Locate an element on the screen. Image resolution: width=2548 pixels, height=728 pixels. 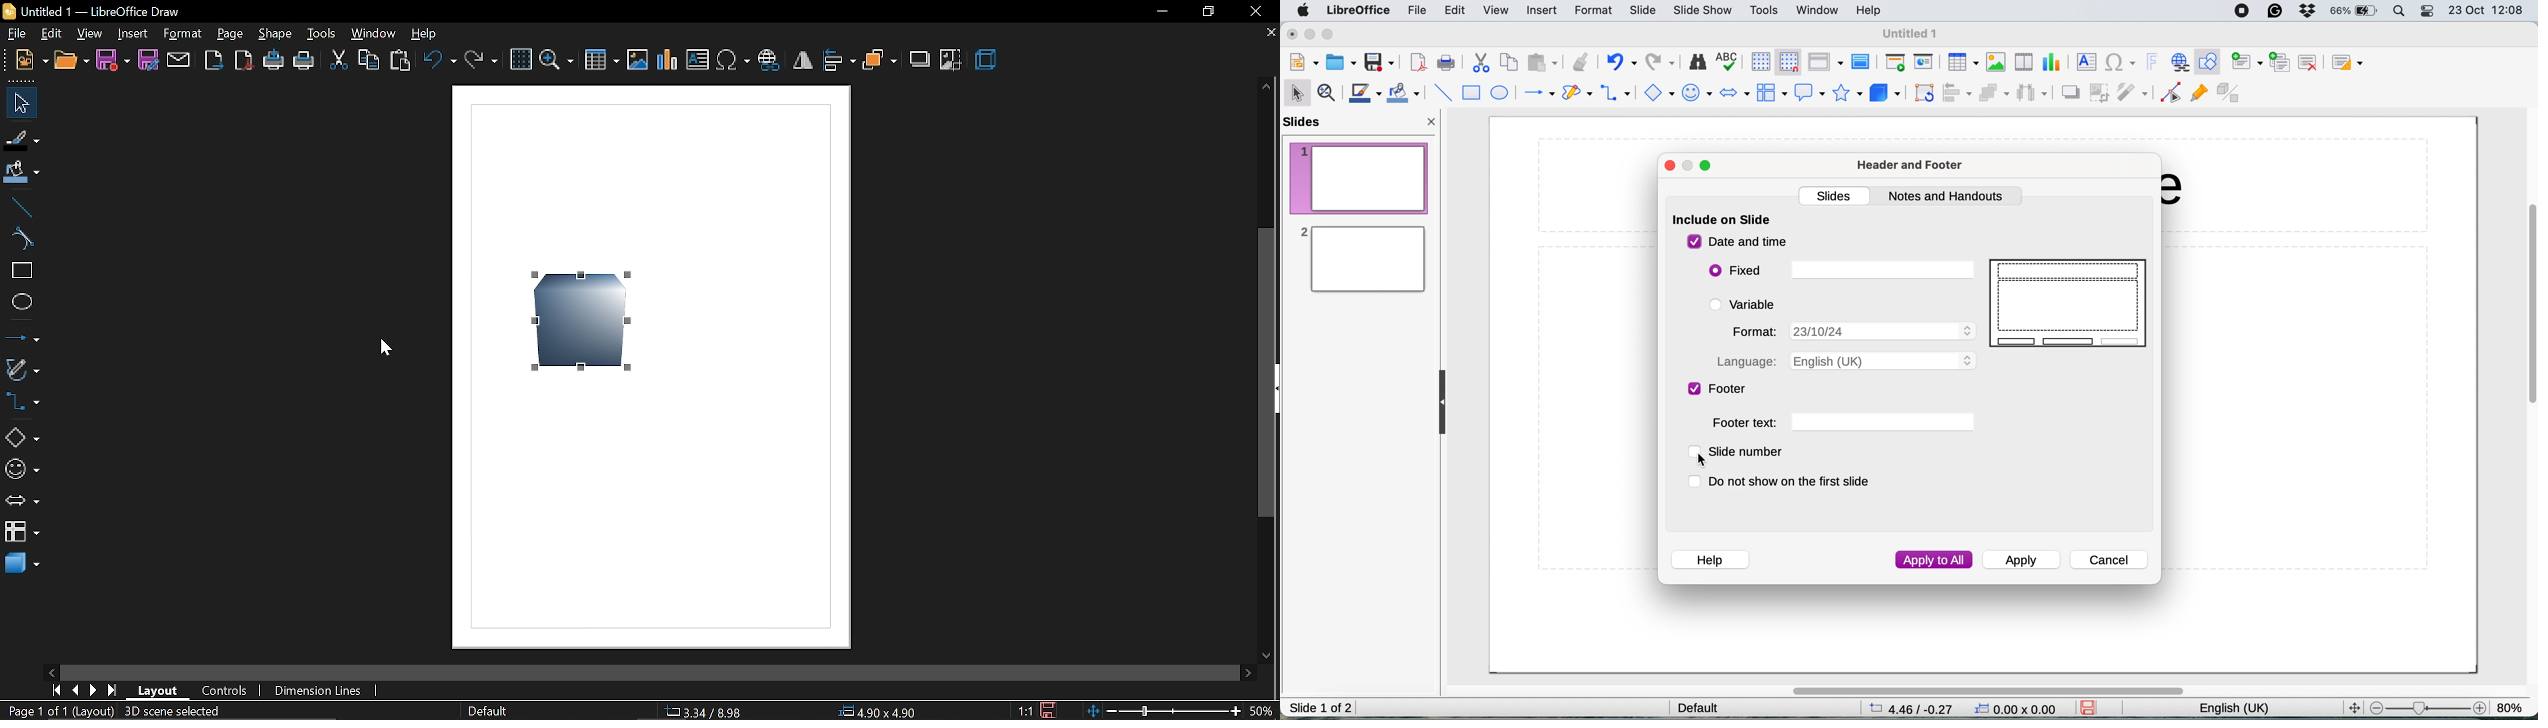
controls is located at coordinates (227, 691).